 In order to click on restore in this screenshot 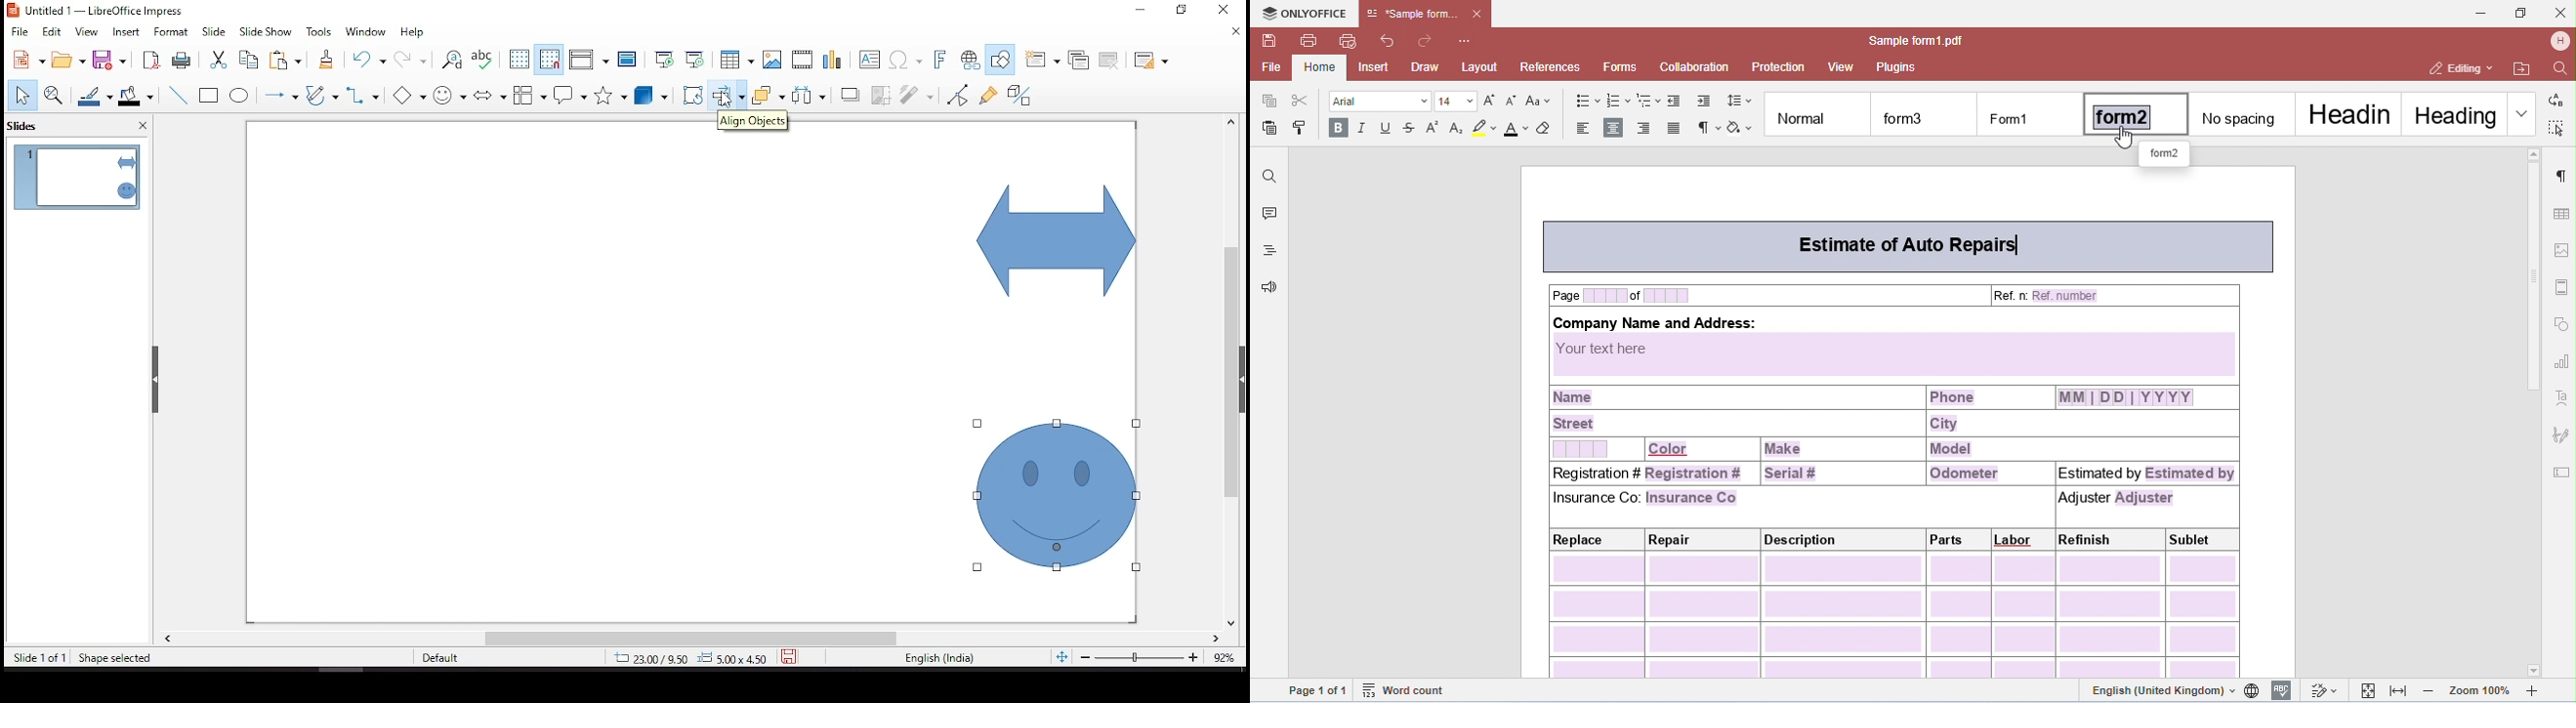, I will do `click(1140, 11)`.